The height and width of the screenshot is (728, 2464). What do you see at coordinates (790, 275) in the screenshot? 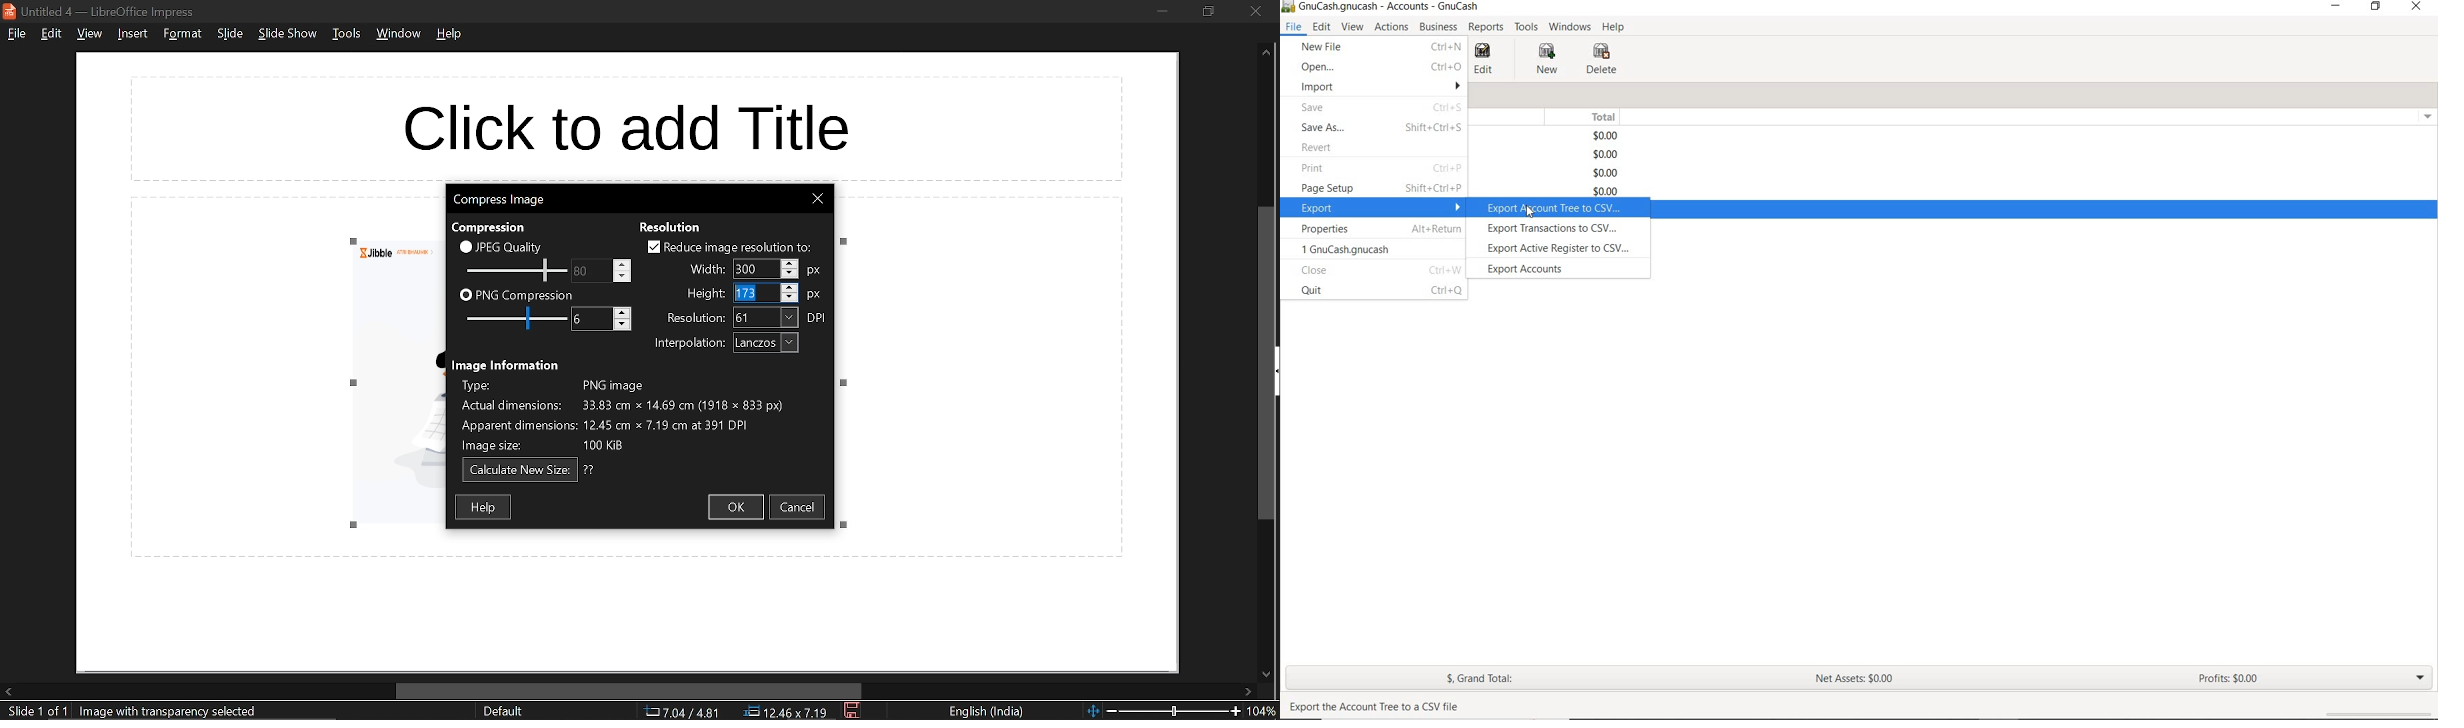
I see `Decrease ` at bounding box center [790, 275].